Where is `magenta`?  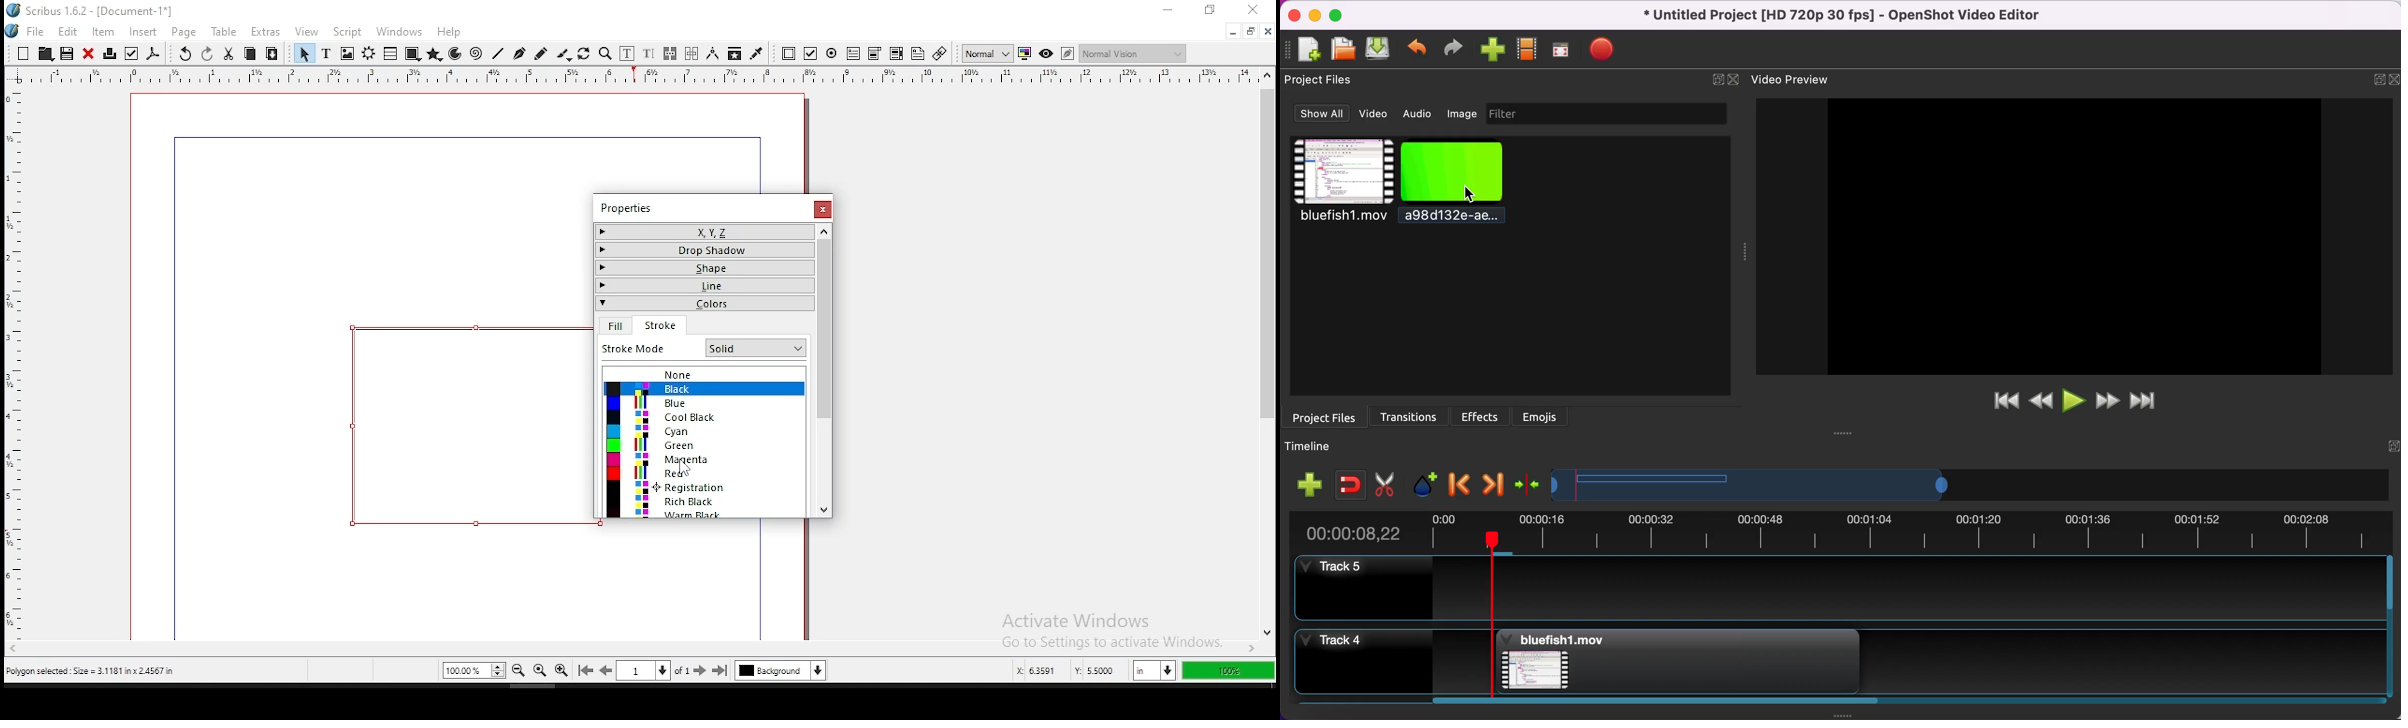
magenta is located at coordinates (704, 459).